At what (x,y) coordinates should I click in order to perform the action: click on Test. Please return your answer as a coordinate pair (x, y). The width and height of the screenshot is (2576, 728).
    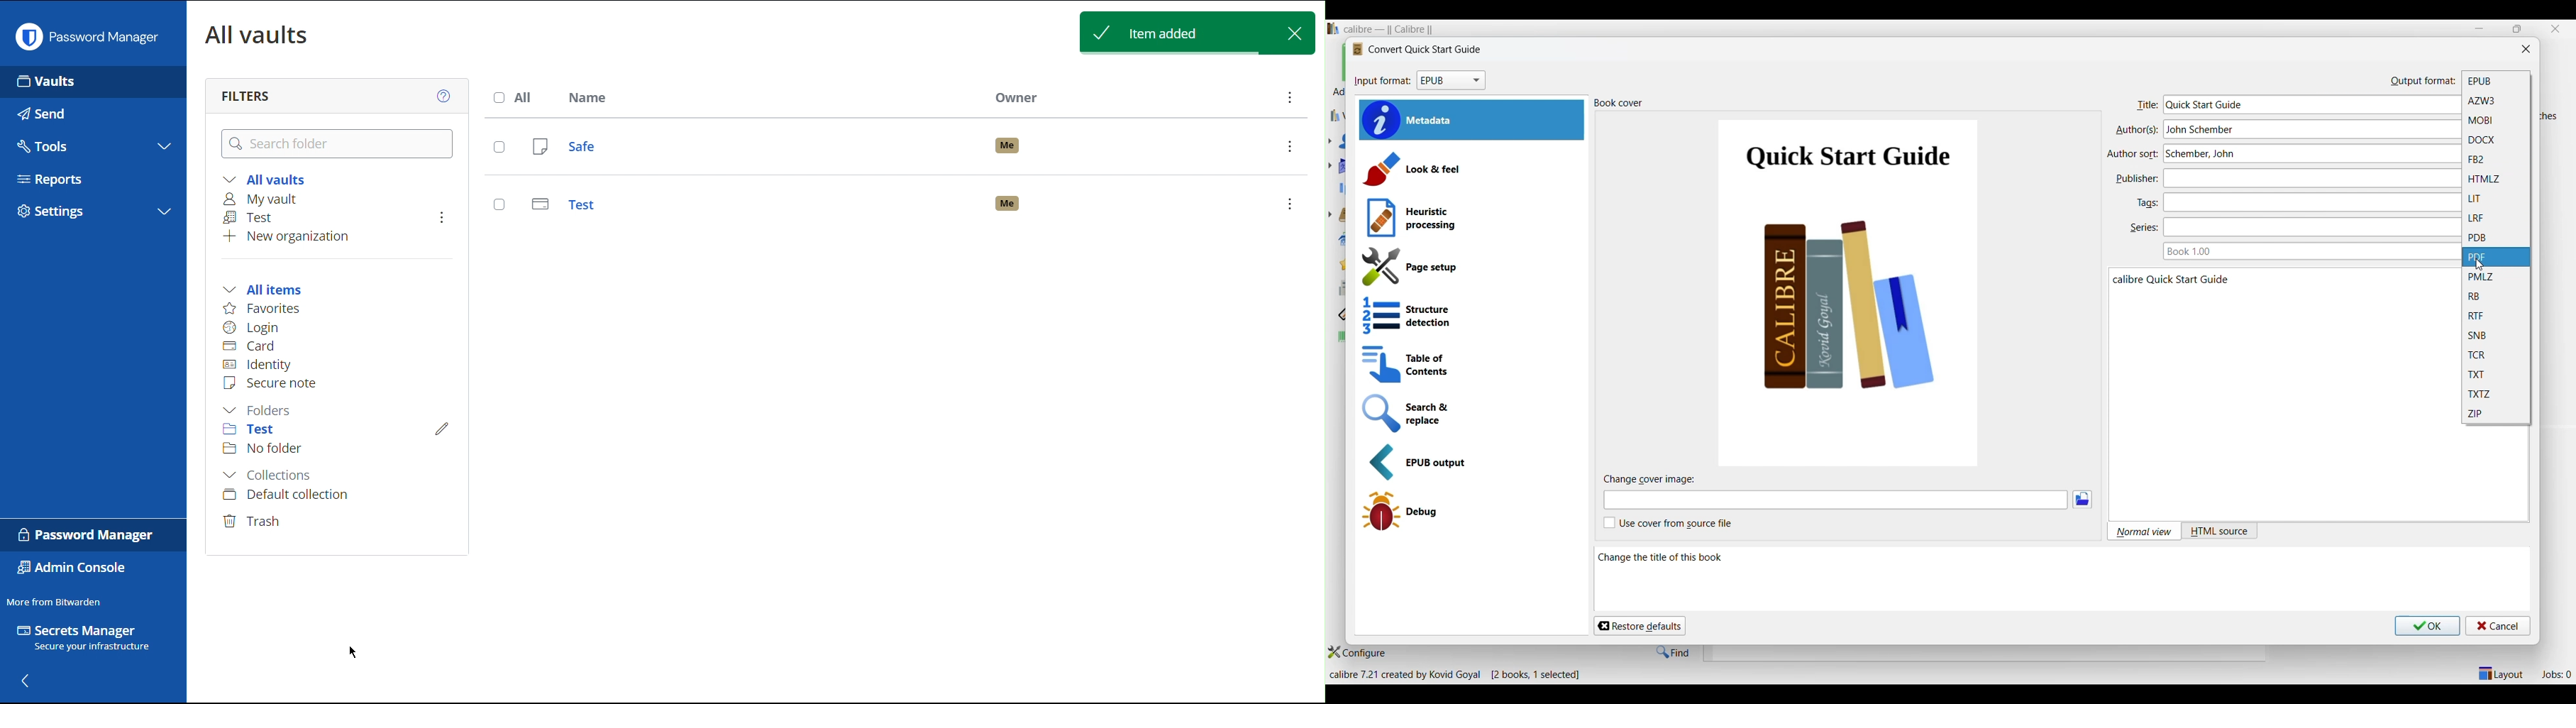
    Looking at the image, I should click on (259, 431).